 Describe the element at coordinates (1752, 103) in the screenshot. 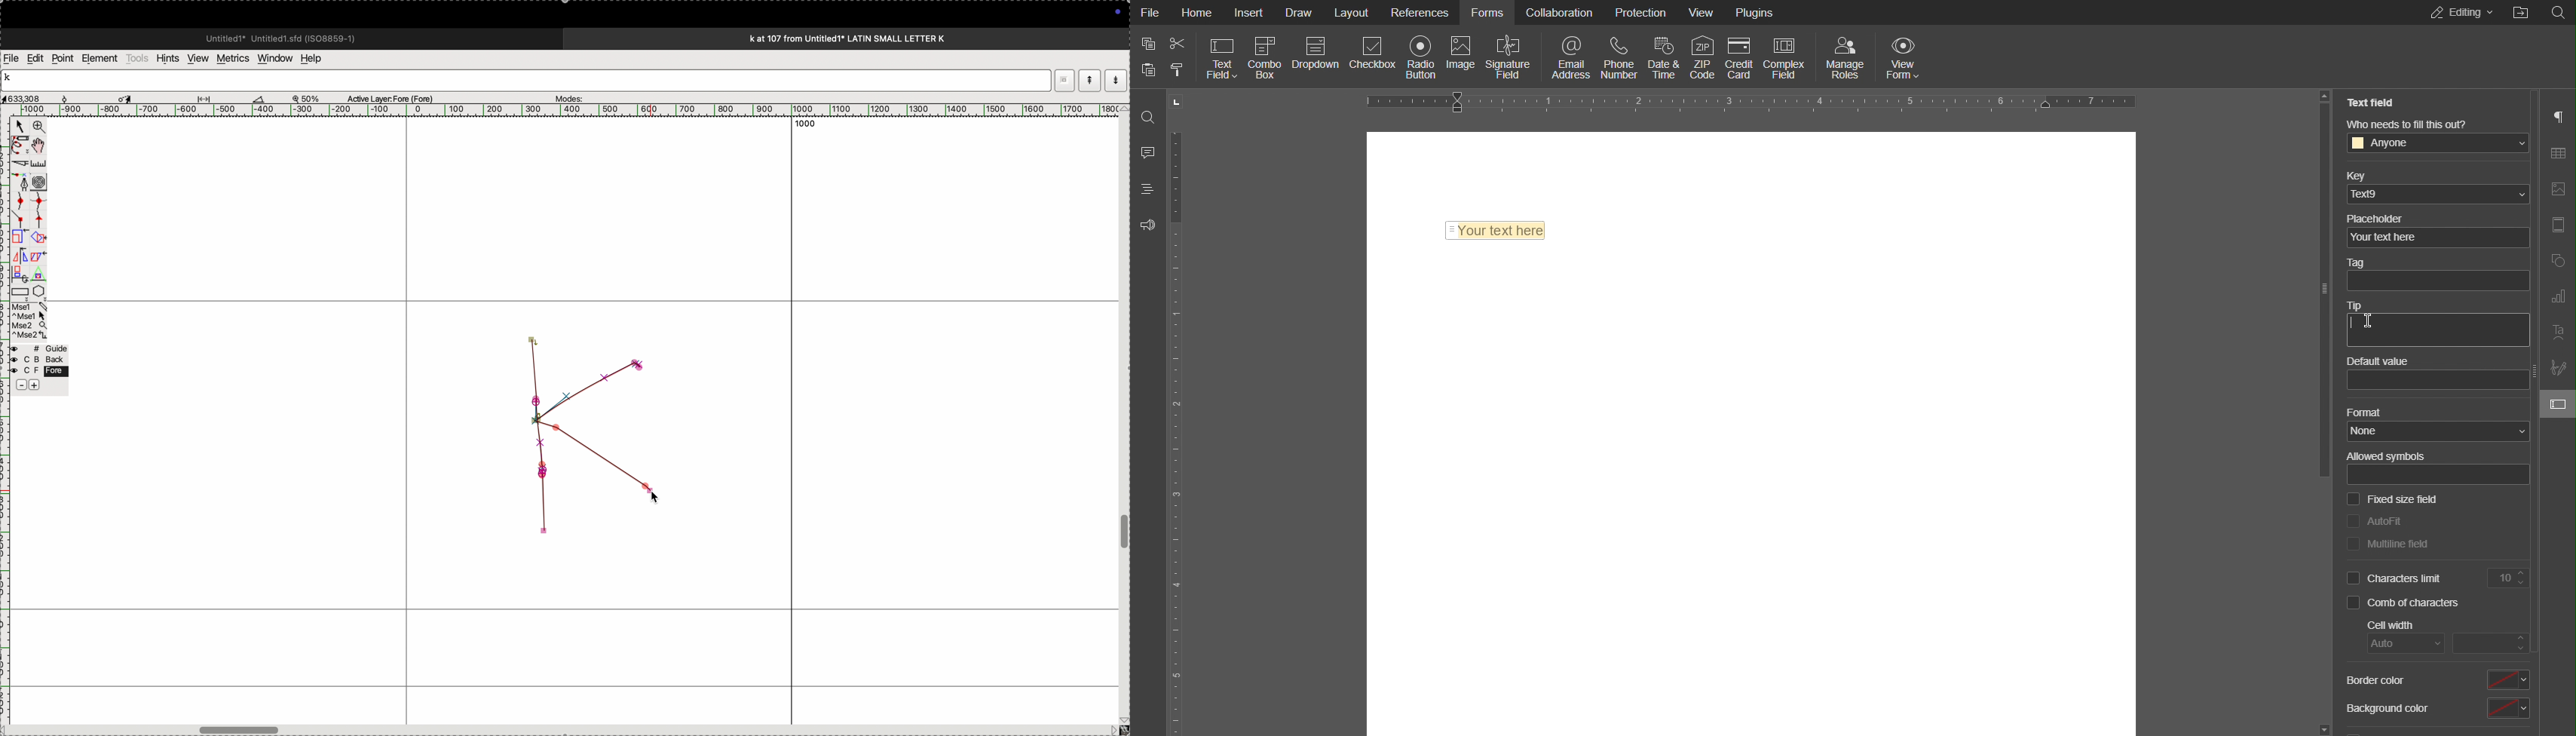

I see `Horizontal Ruler` at that location.